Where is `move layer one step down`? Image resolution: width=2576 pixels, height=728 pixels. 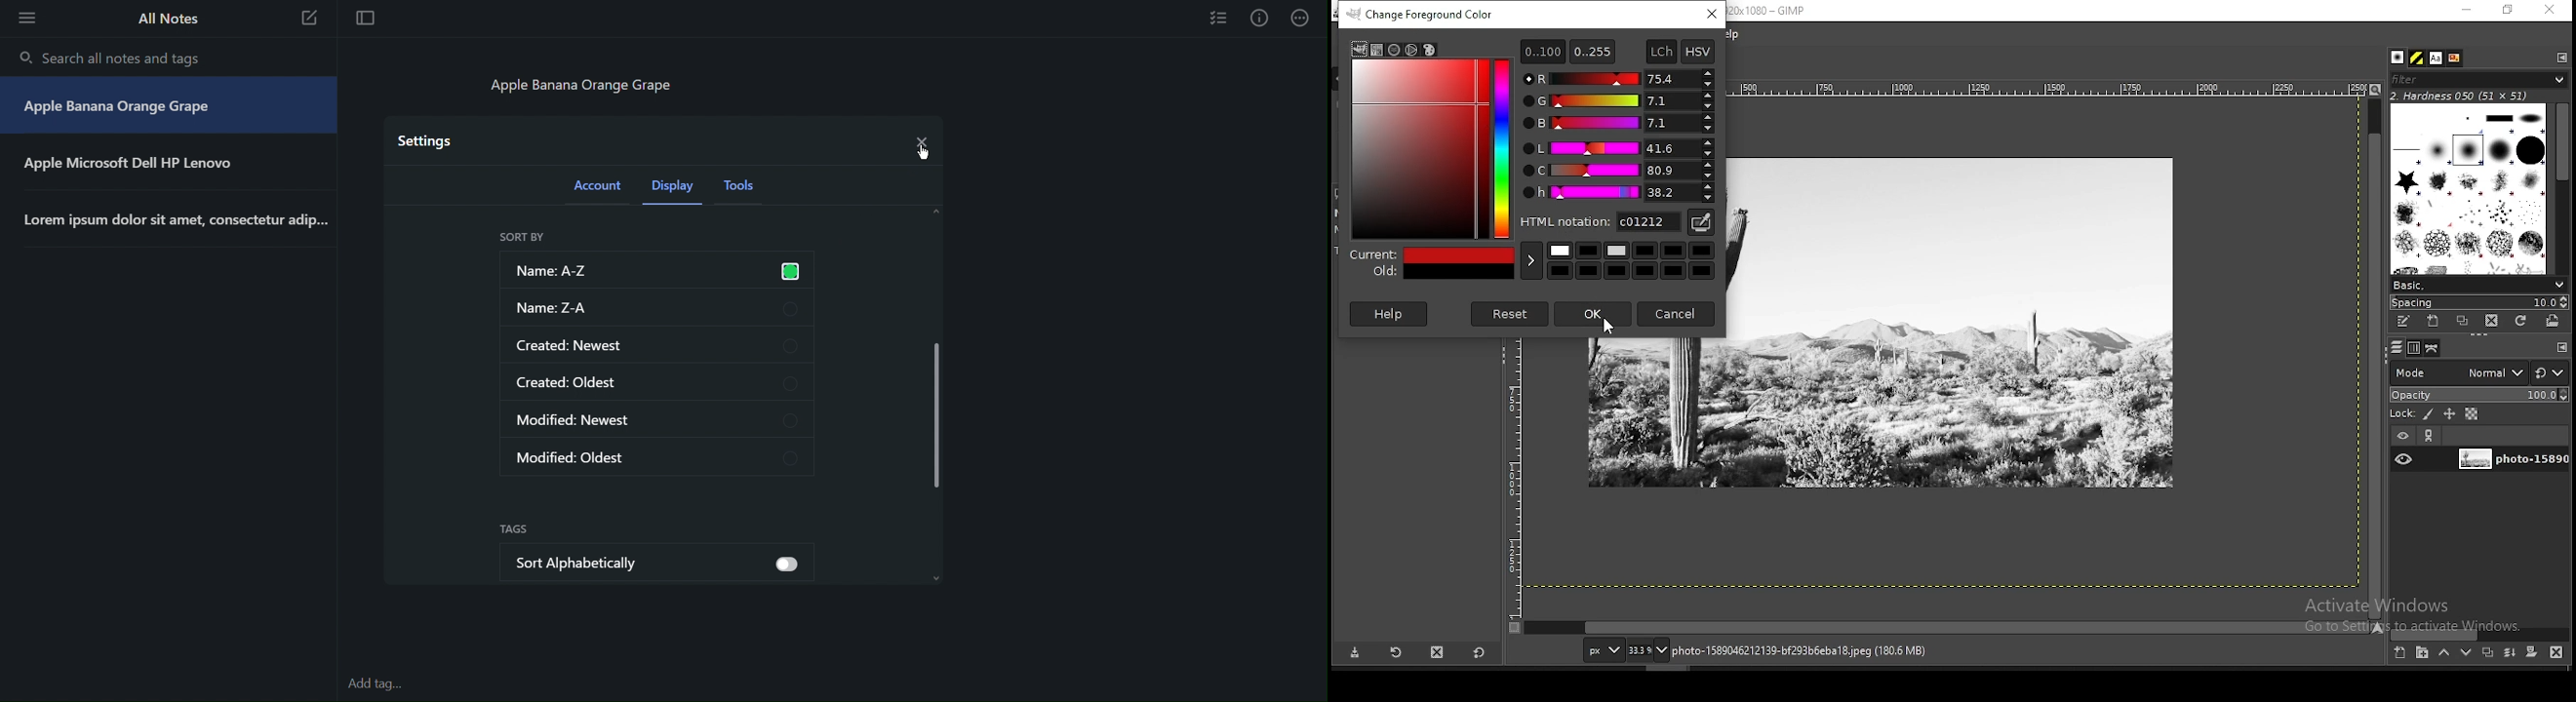 move layer one step down is located at coordinates (2466, 652).